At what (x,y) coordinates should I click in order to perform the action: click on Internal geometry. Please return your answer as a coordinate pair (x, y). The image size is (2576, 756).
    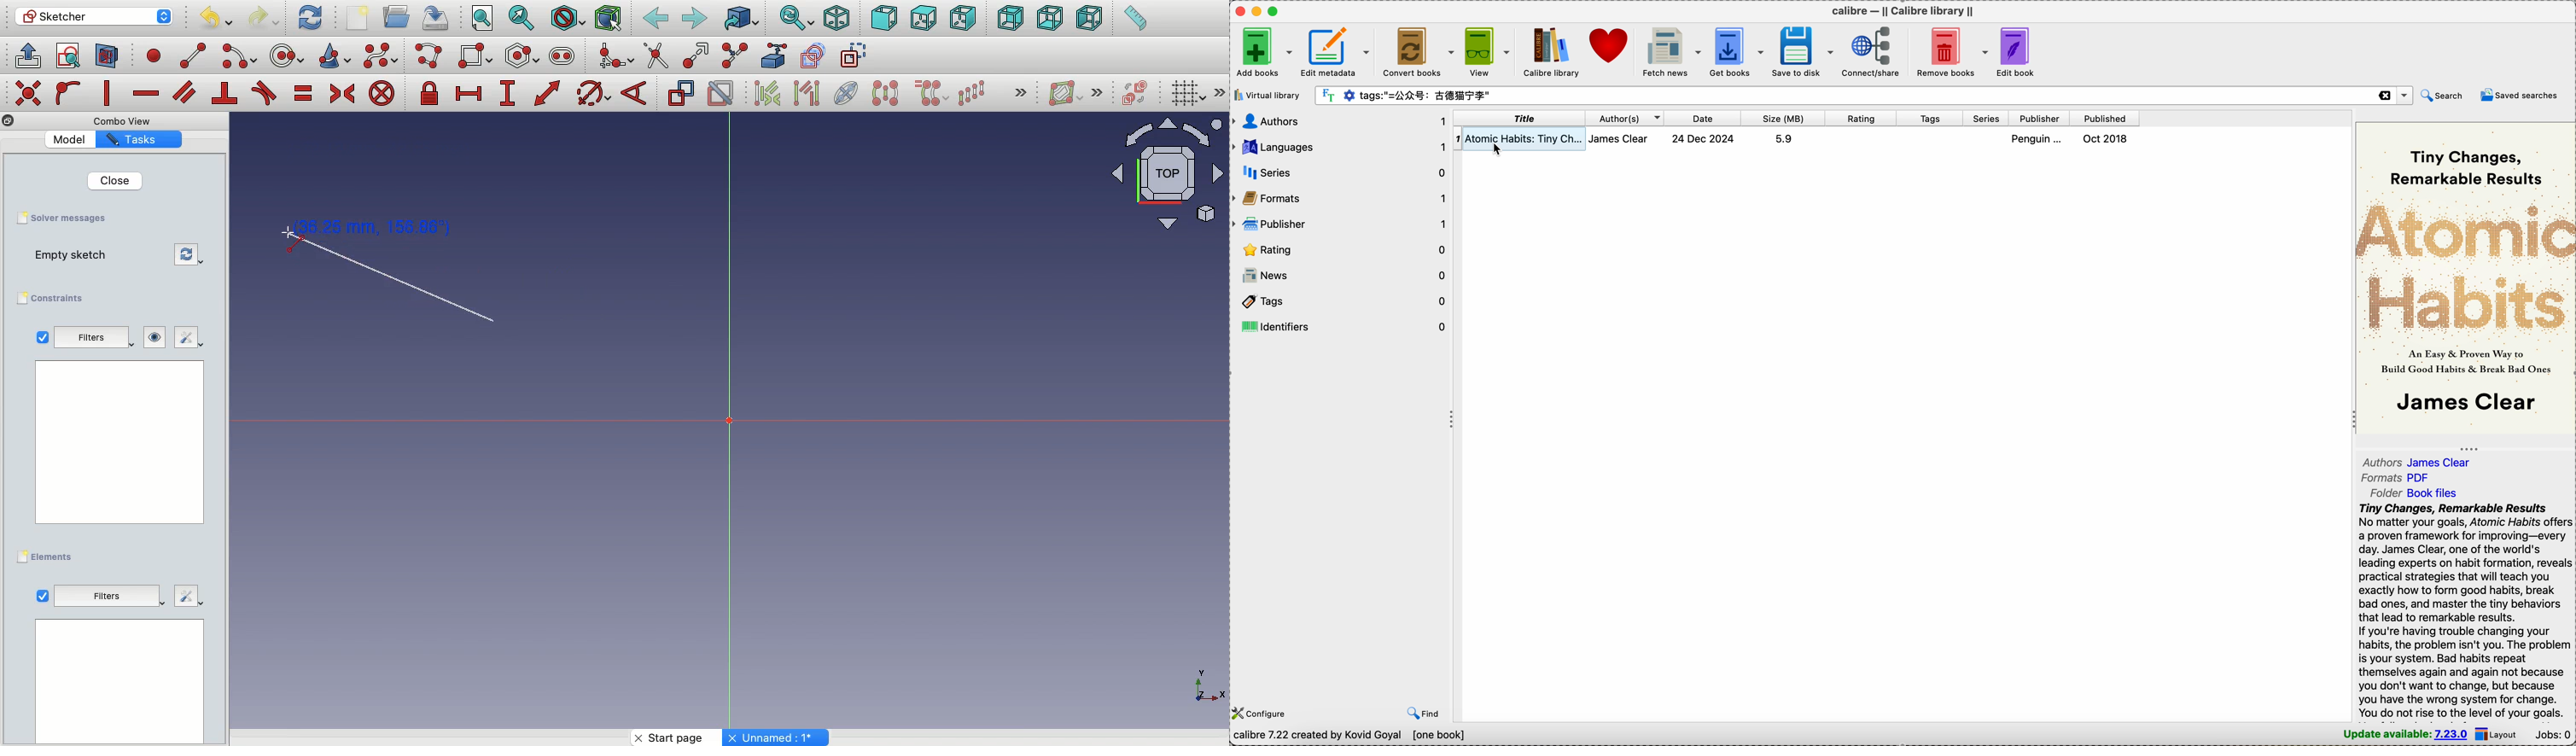
    Looking at the image, I should click on (848, 92).